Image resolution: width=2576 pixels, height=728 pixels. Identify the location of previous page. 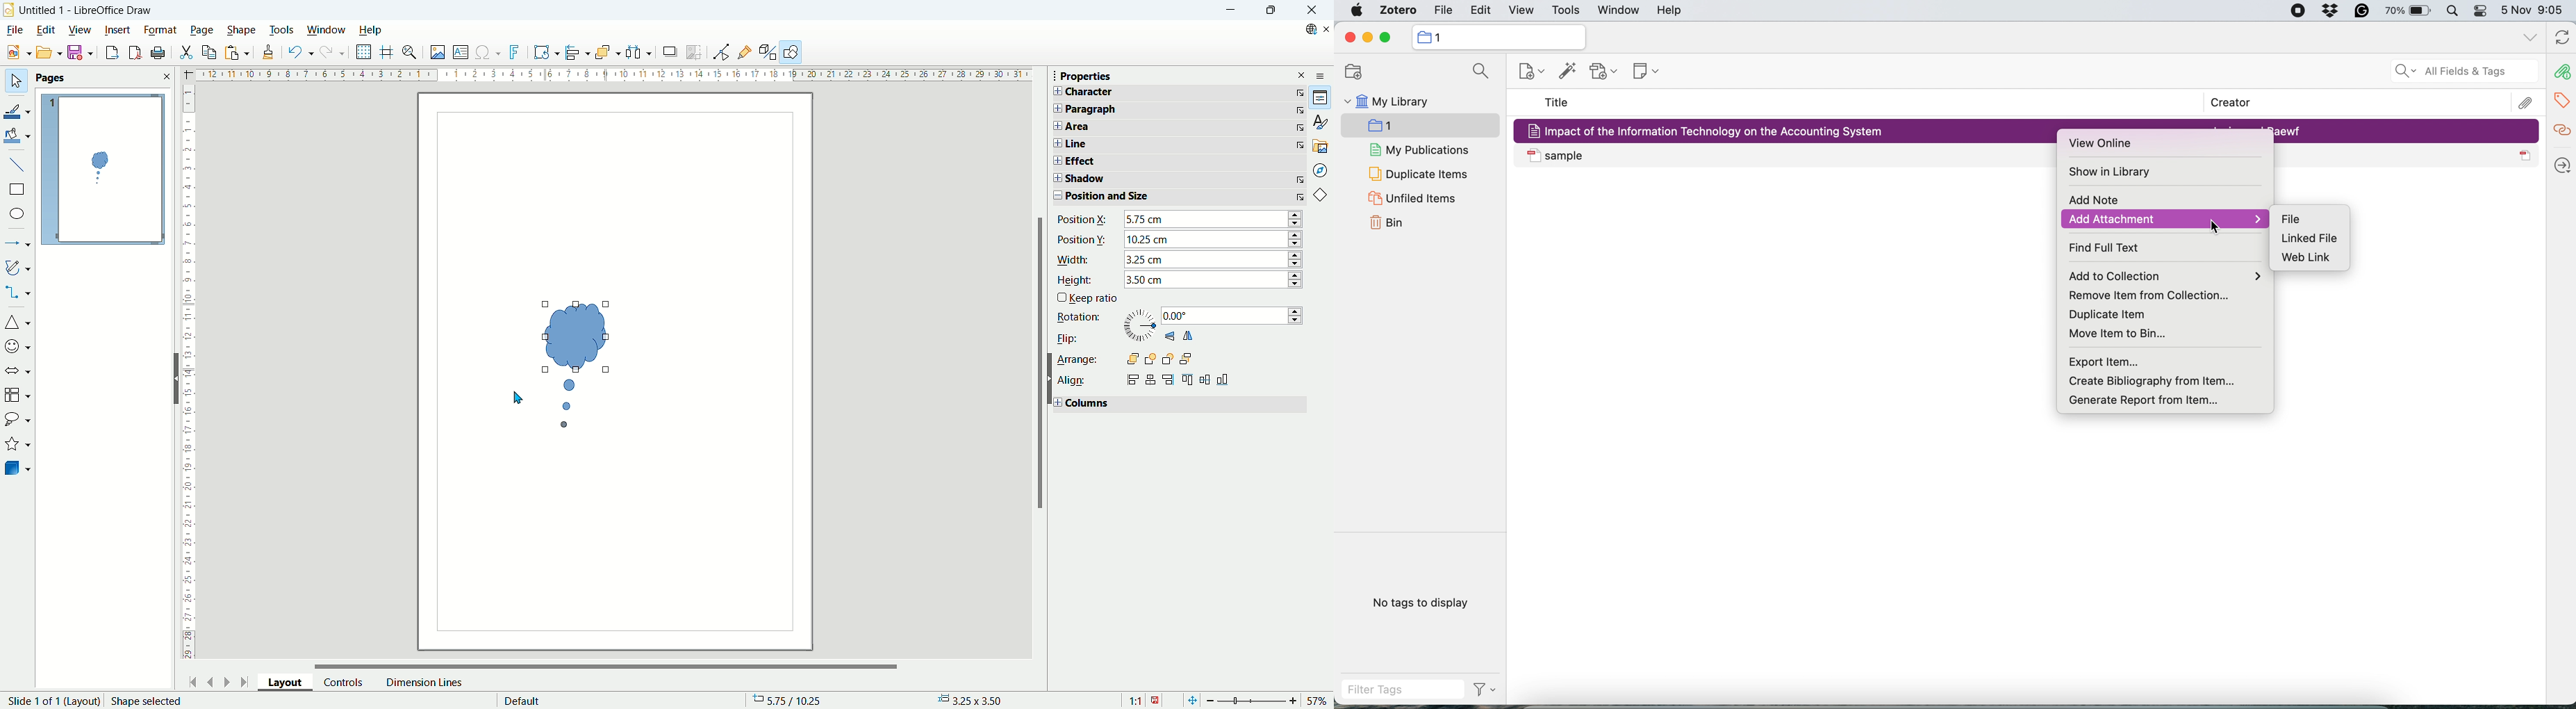
(212, 681).